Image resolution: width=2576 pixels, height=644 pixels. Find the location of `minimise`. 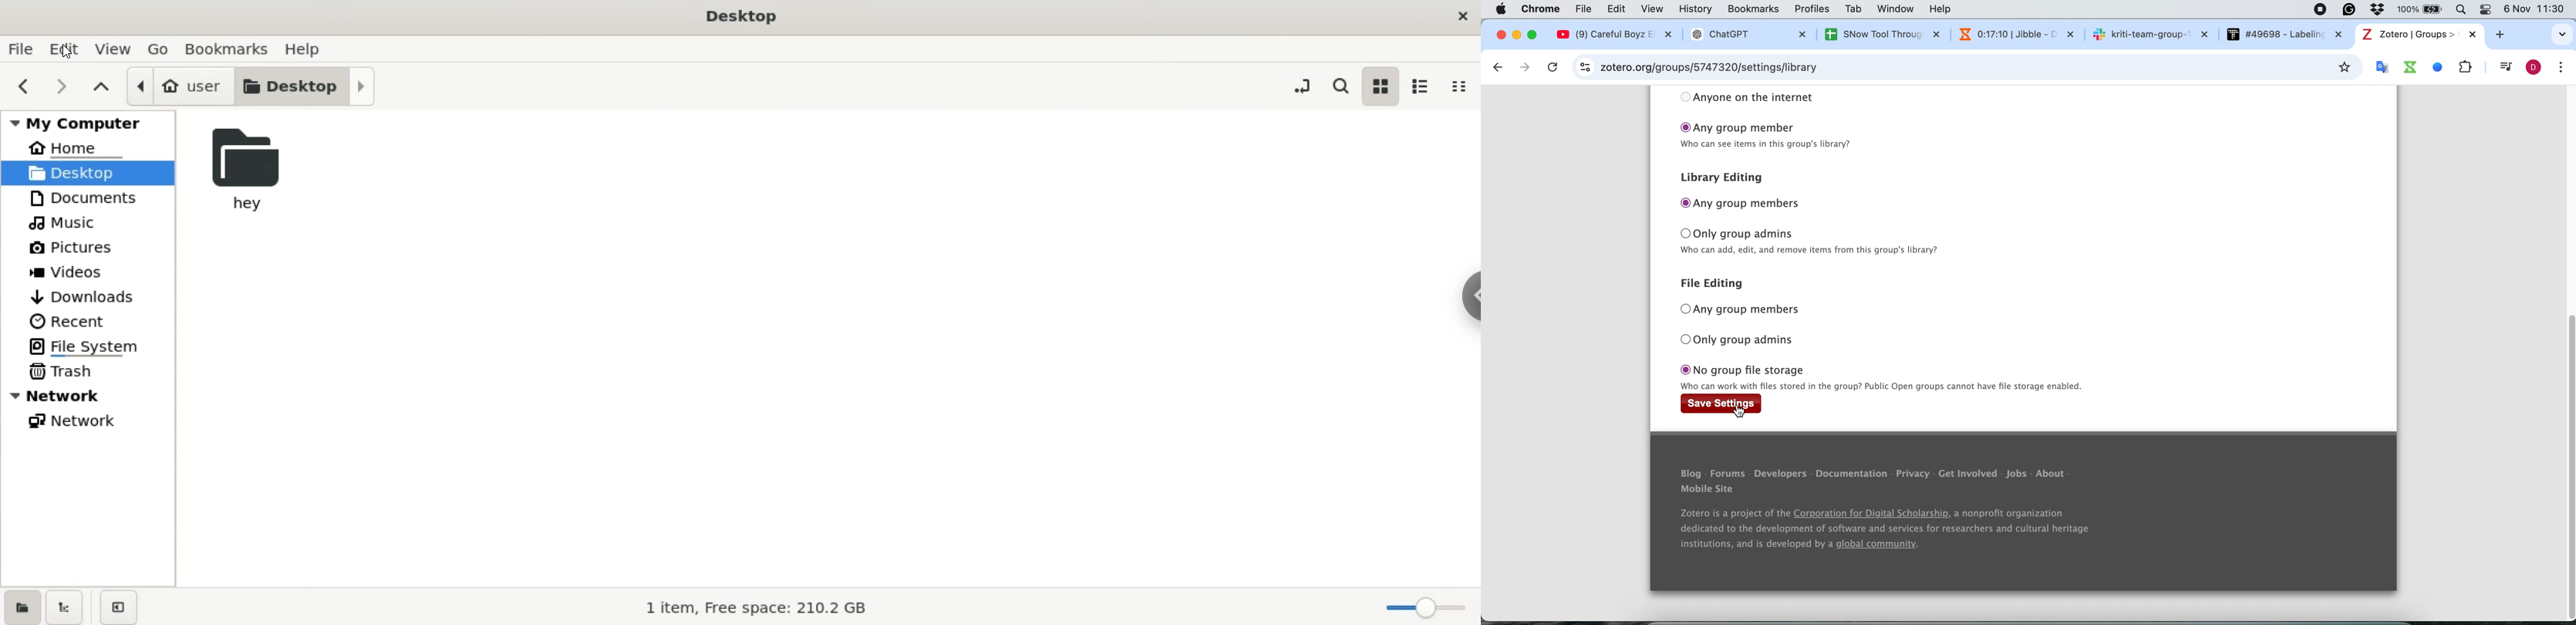

minimise is located at coordinates (1517, 35).